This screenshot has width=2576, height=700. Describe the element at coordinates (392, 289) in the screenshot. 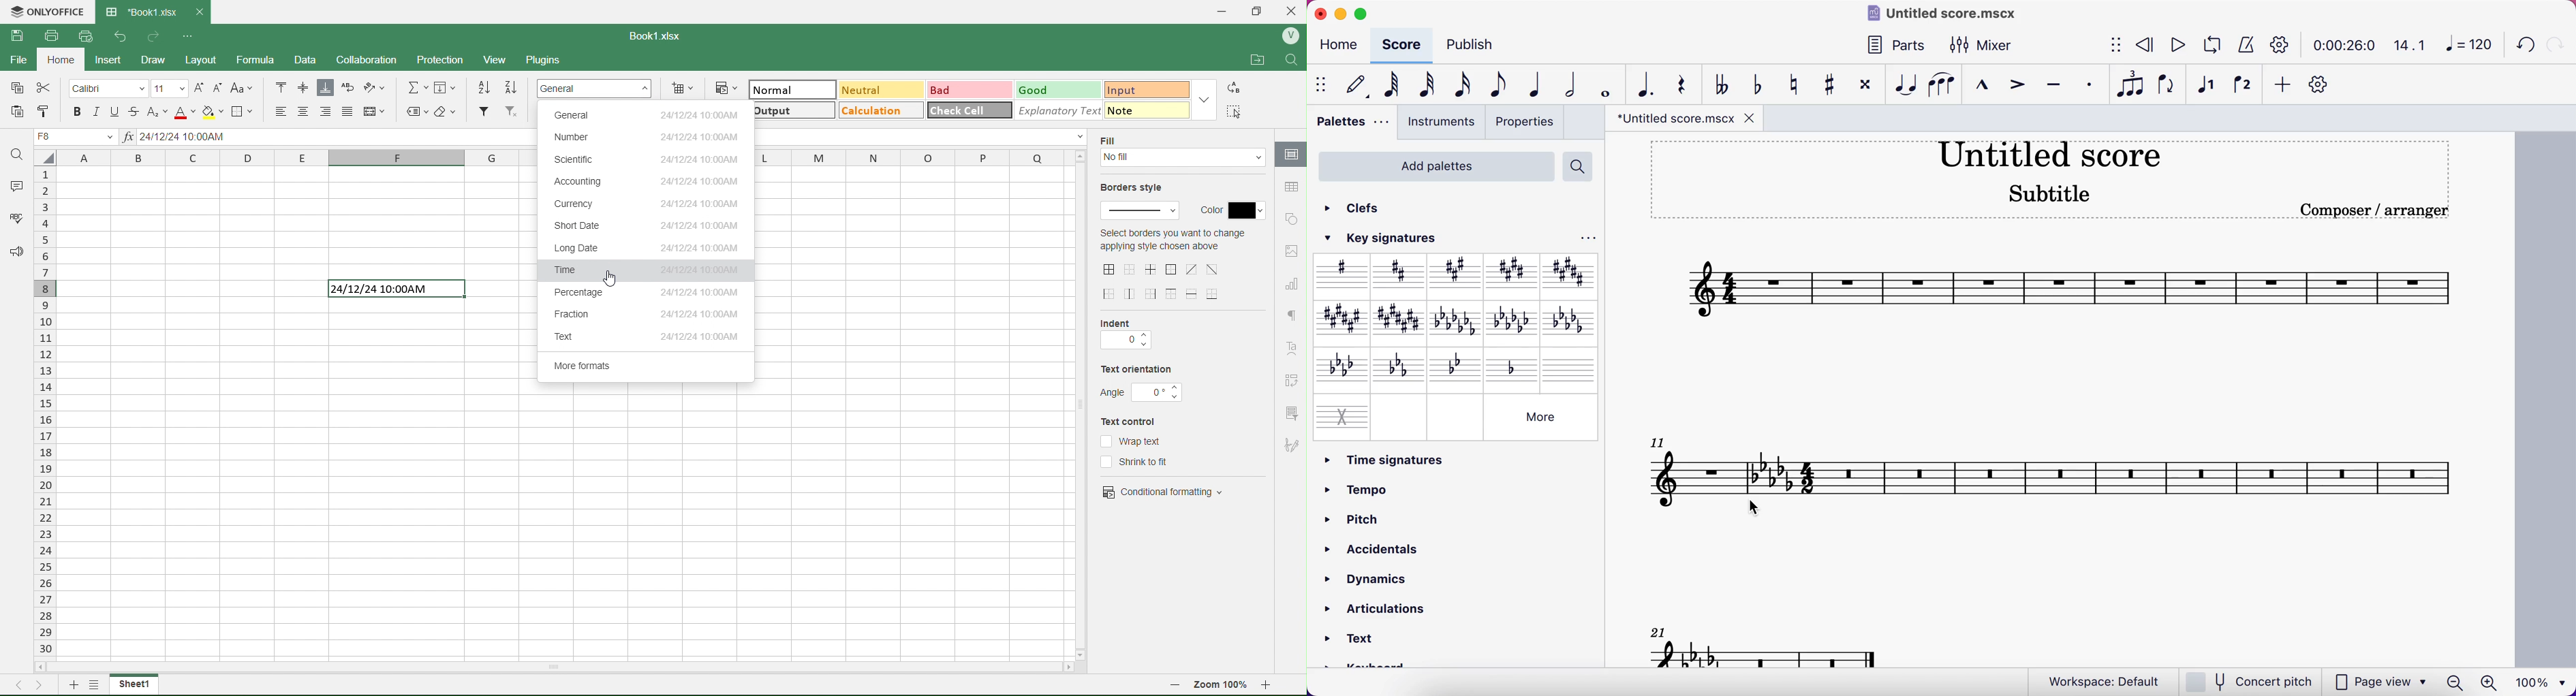

I see `24/12/24 10:00AM` at that location.